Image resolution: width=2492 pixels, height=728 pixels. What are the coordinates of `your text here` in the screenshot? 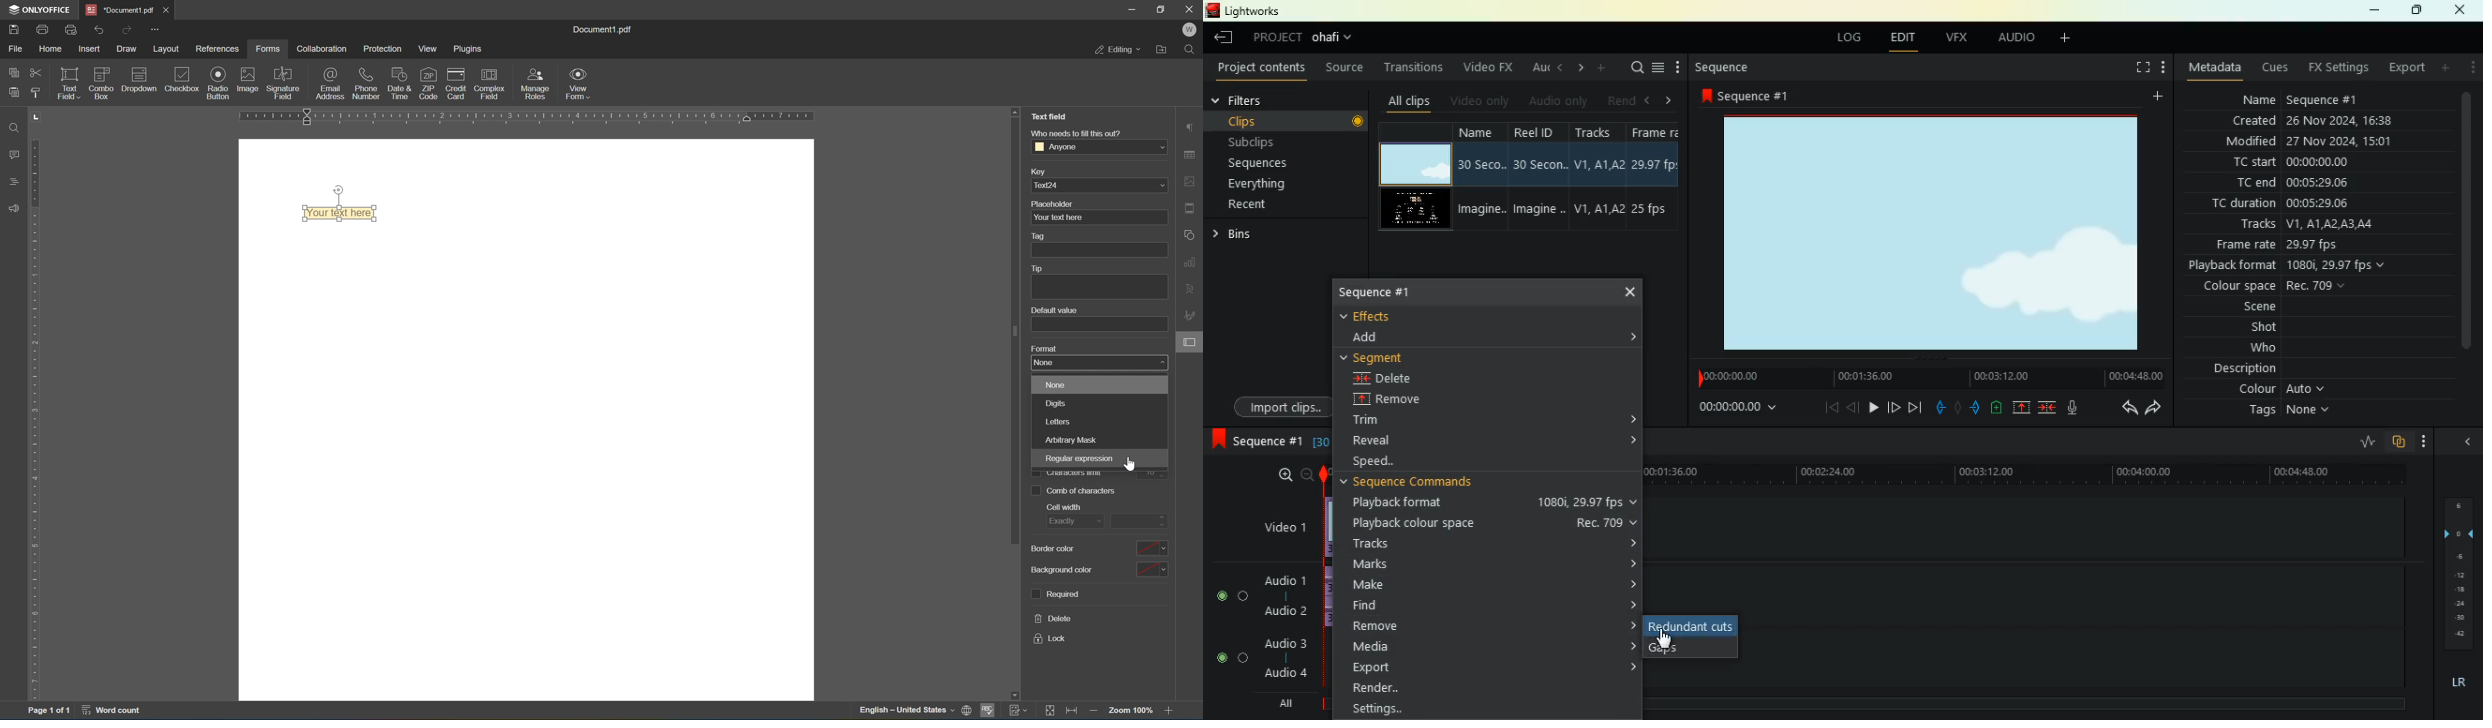 It's located at (1062, 218).